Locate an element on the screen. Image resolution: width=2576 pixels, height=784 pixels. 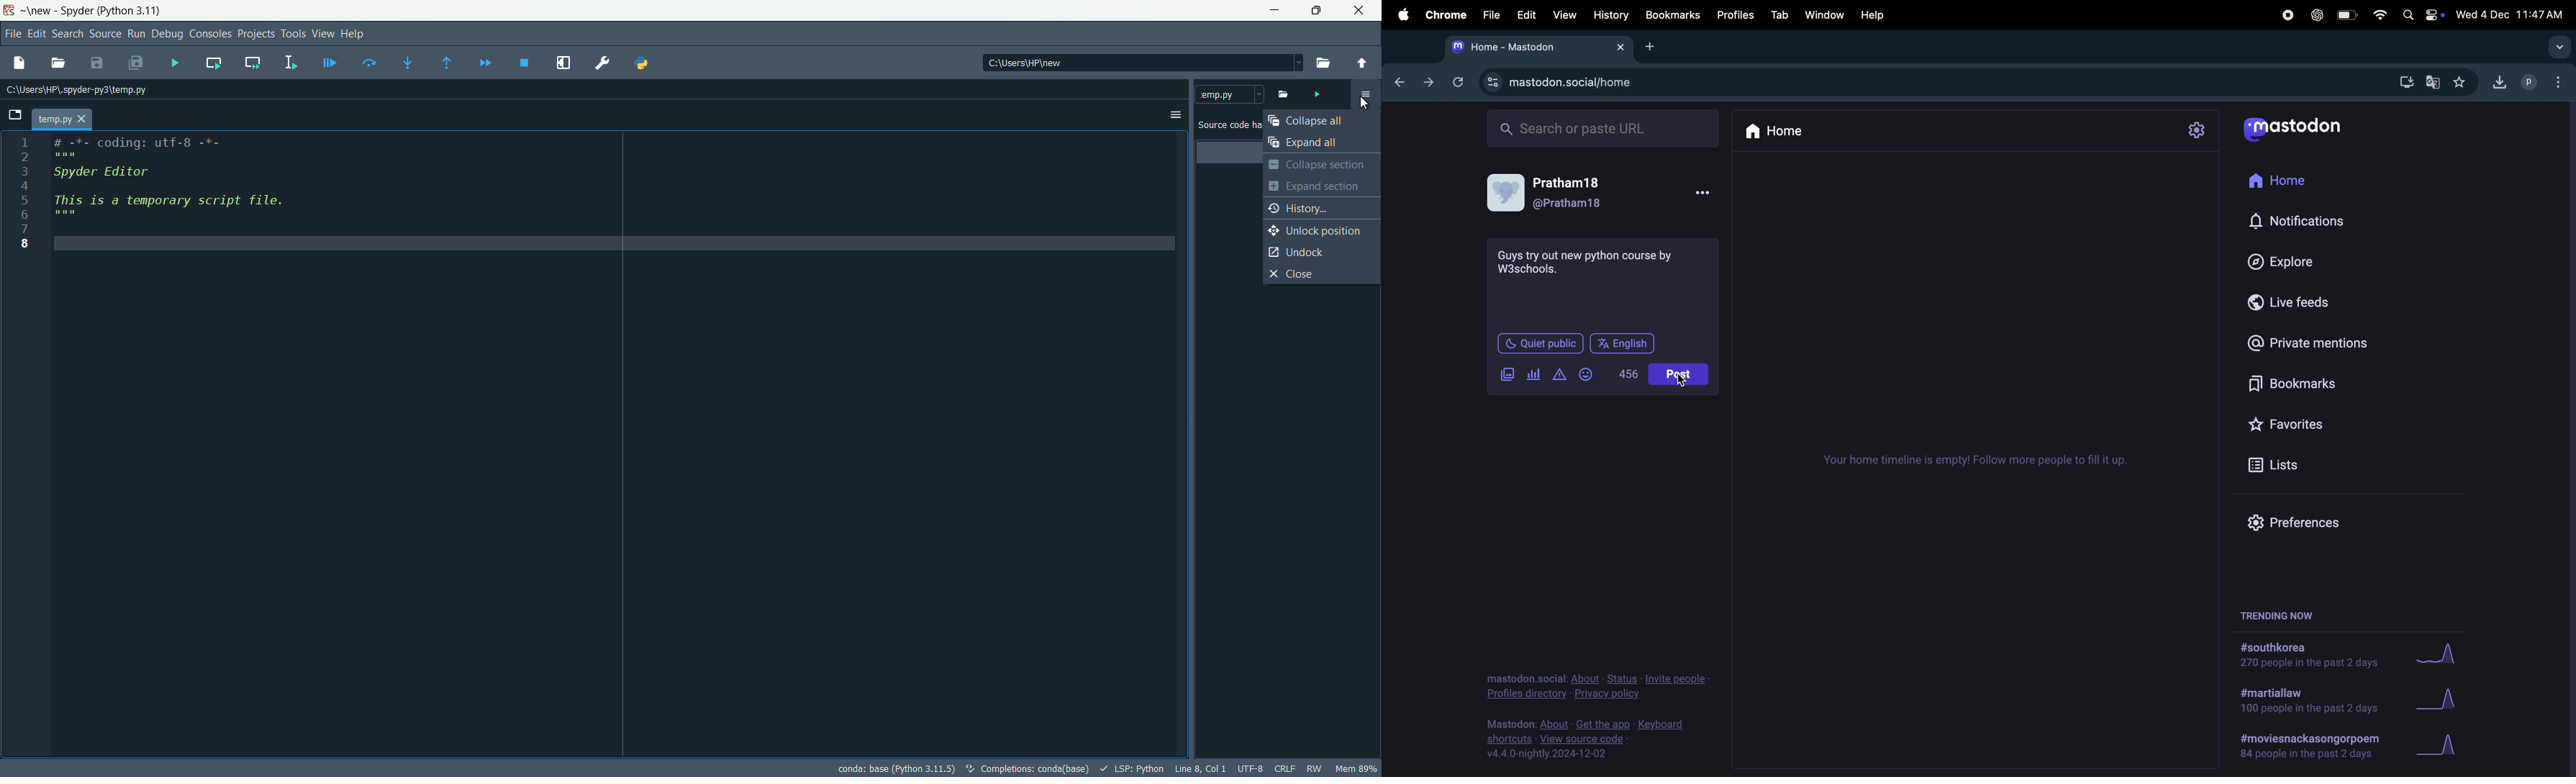
LSP:Python is located at coordinates (1133, 768).